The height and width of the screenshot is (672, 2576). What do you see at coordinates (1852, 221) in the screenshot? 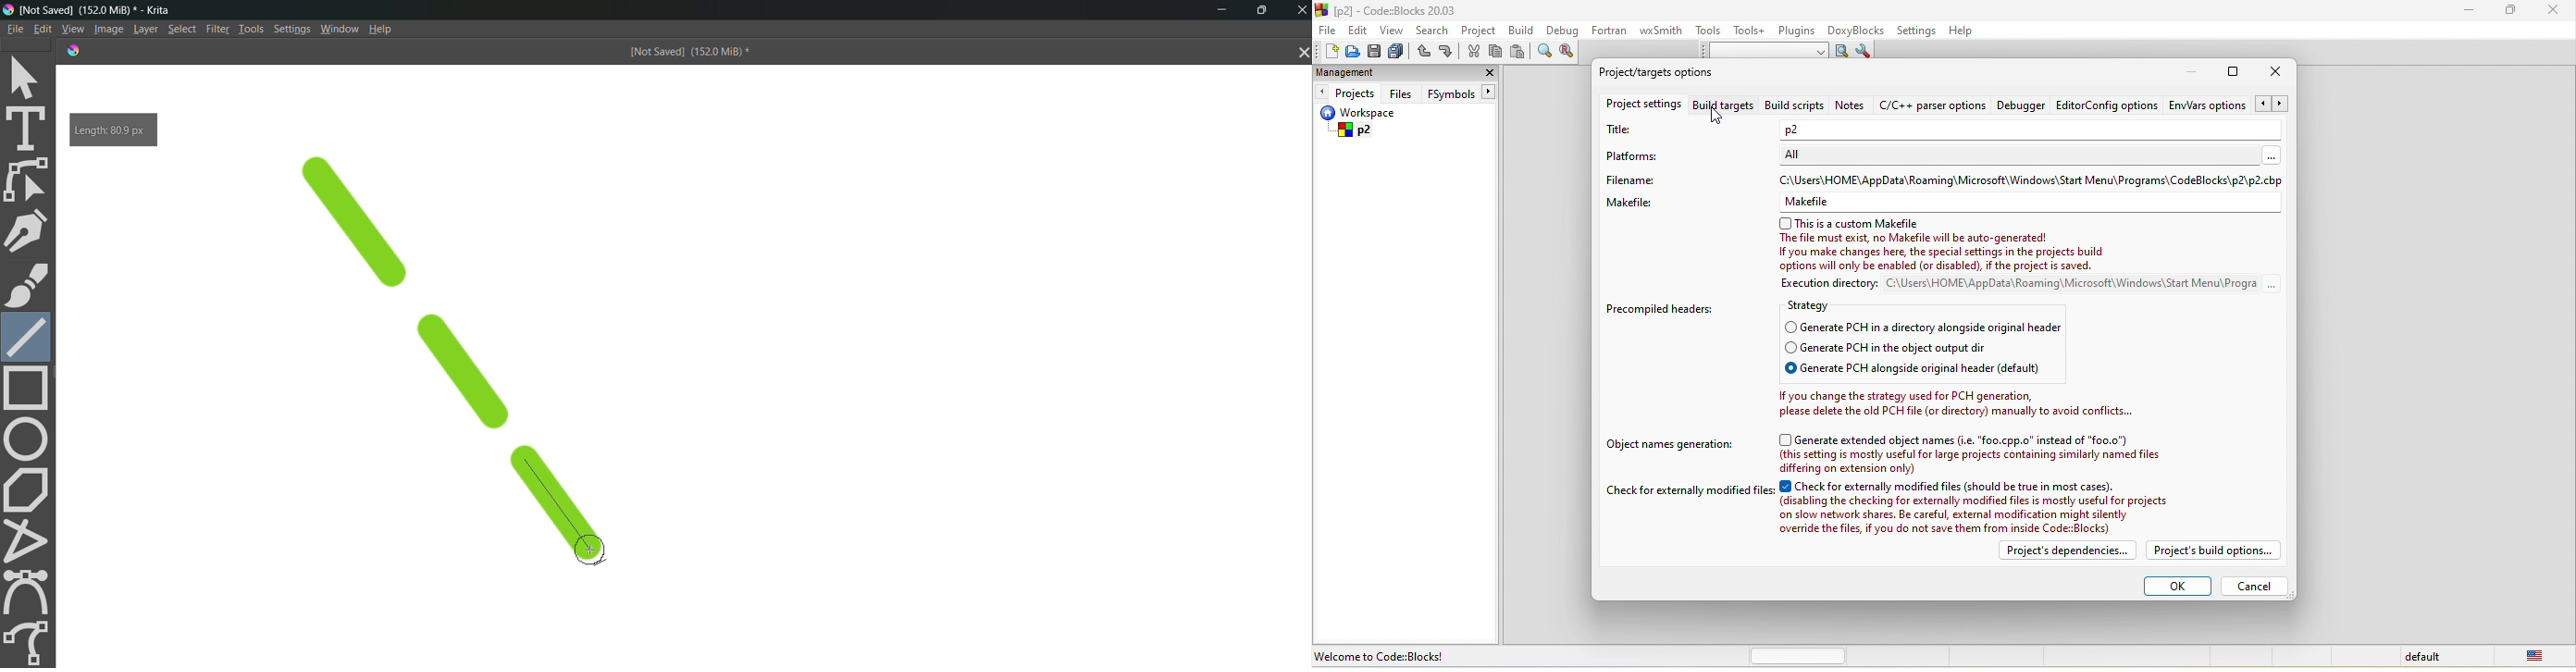
I see `This is a custom Makefile` at bounding box center [1852, 221].